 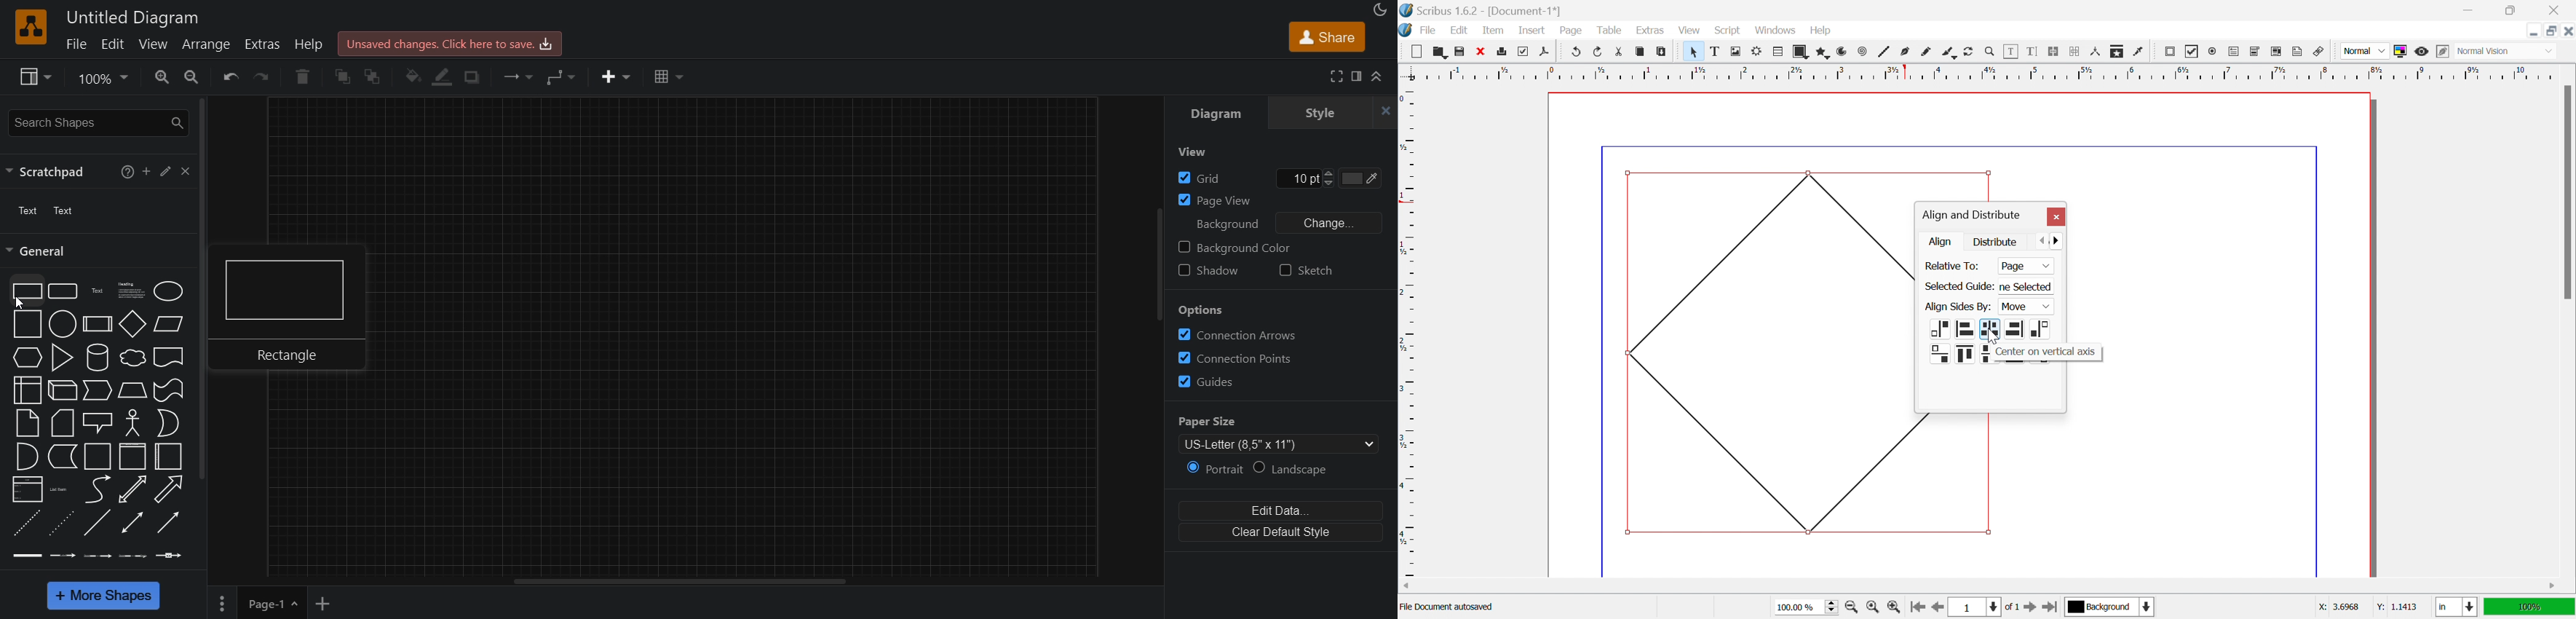 I want to click on data storage, so click(x=63, y=458).